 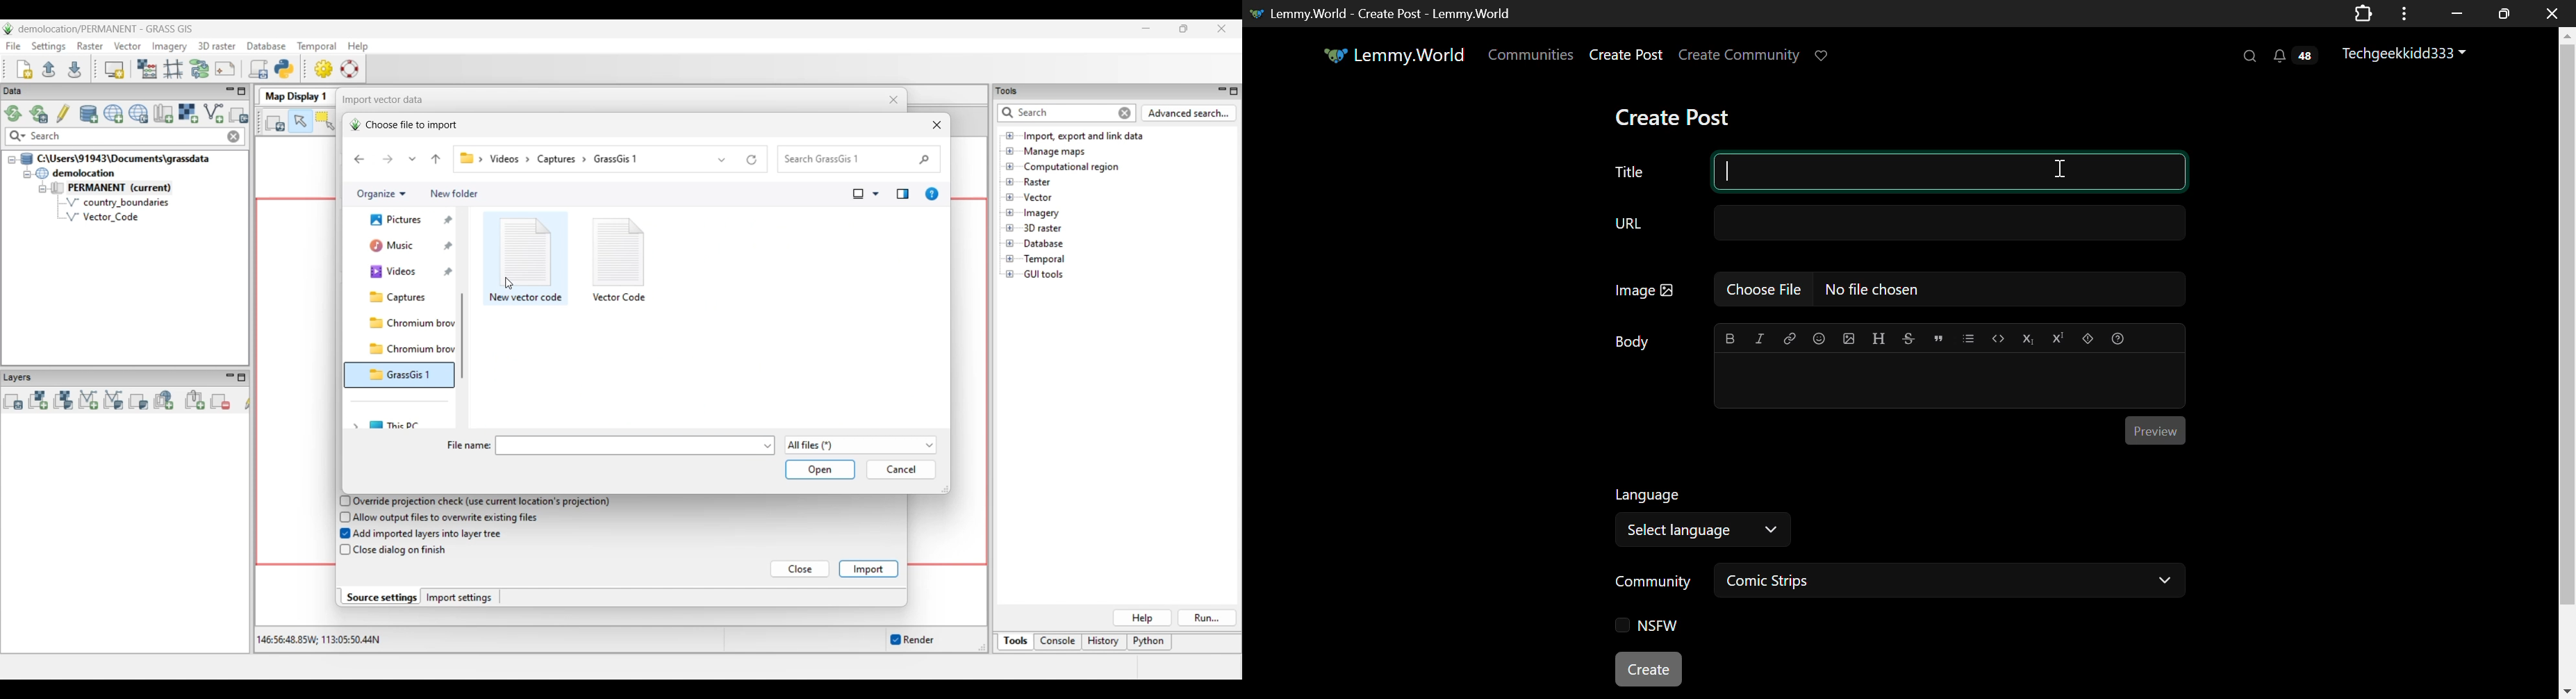 What do you see at coordinates (1850, 338) in the screenshot?
I see `upload image` at bounding box center [1850, 338].